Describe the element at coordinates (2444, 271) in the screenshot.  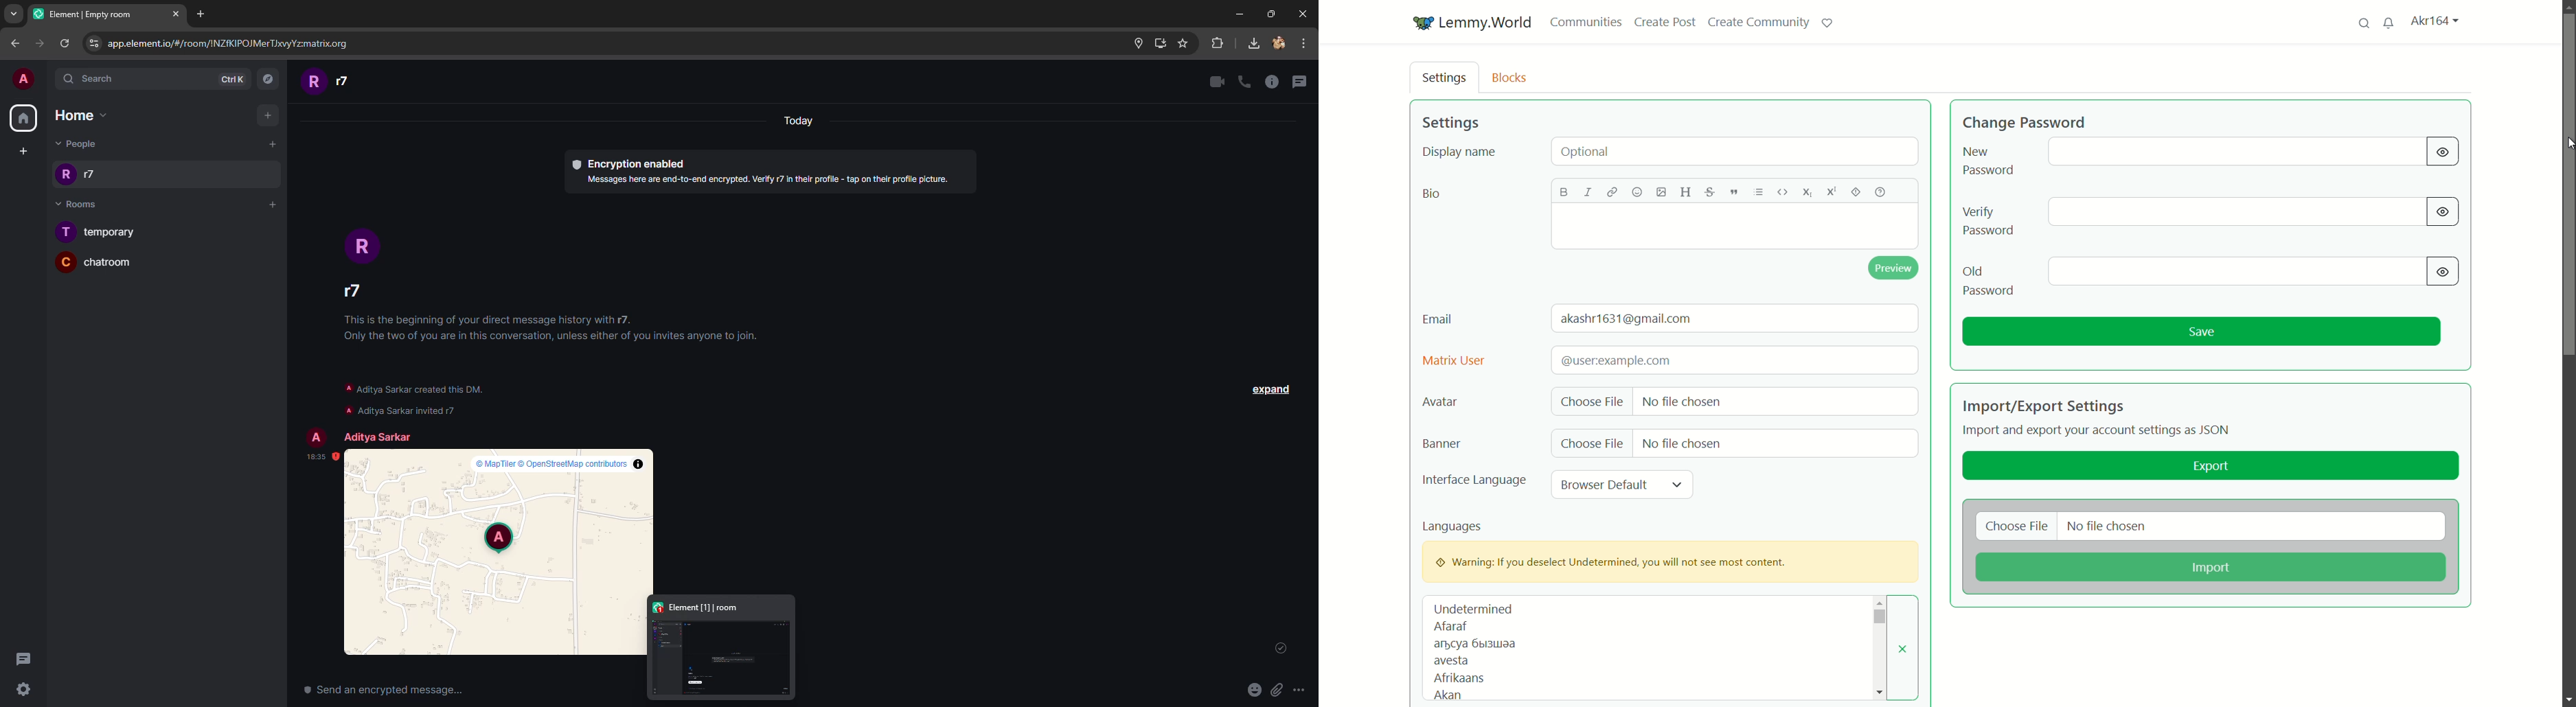
I see `hide/unhide` at that location.